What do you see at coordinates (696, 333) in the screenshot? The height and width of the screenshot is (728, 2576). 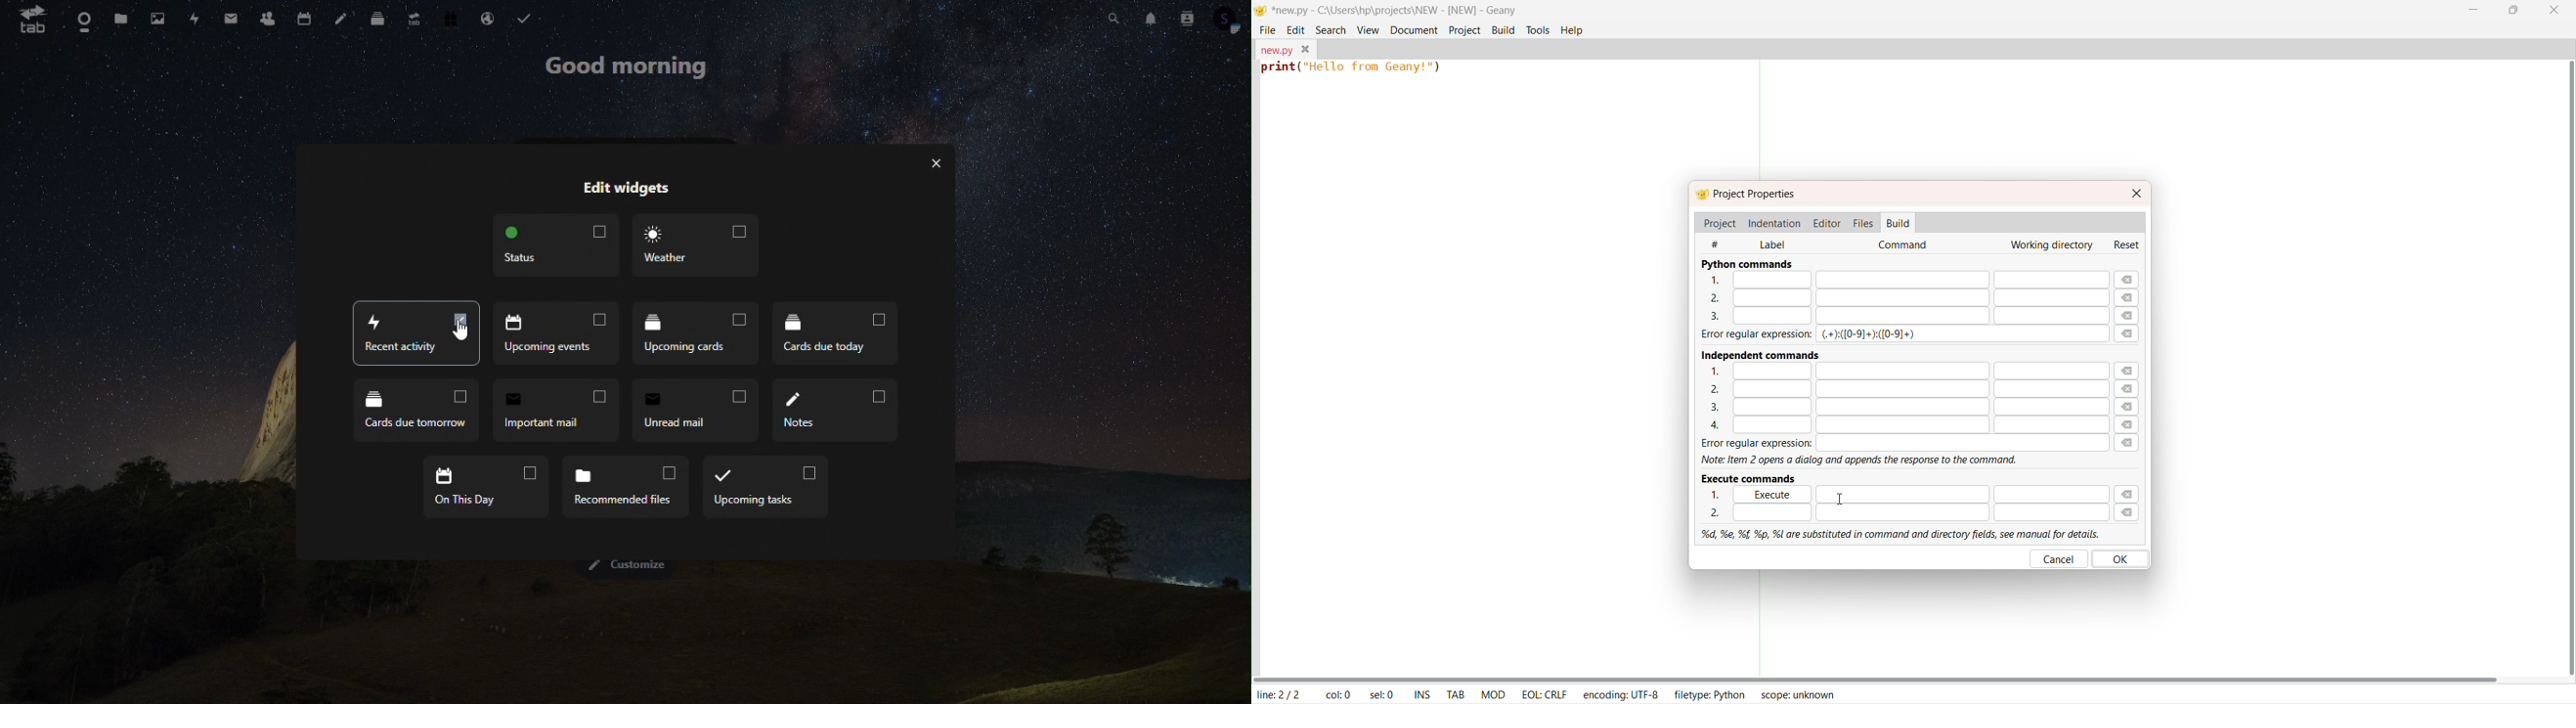 I see `upcoming cards` at bounding box center [696, 333].